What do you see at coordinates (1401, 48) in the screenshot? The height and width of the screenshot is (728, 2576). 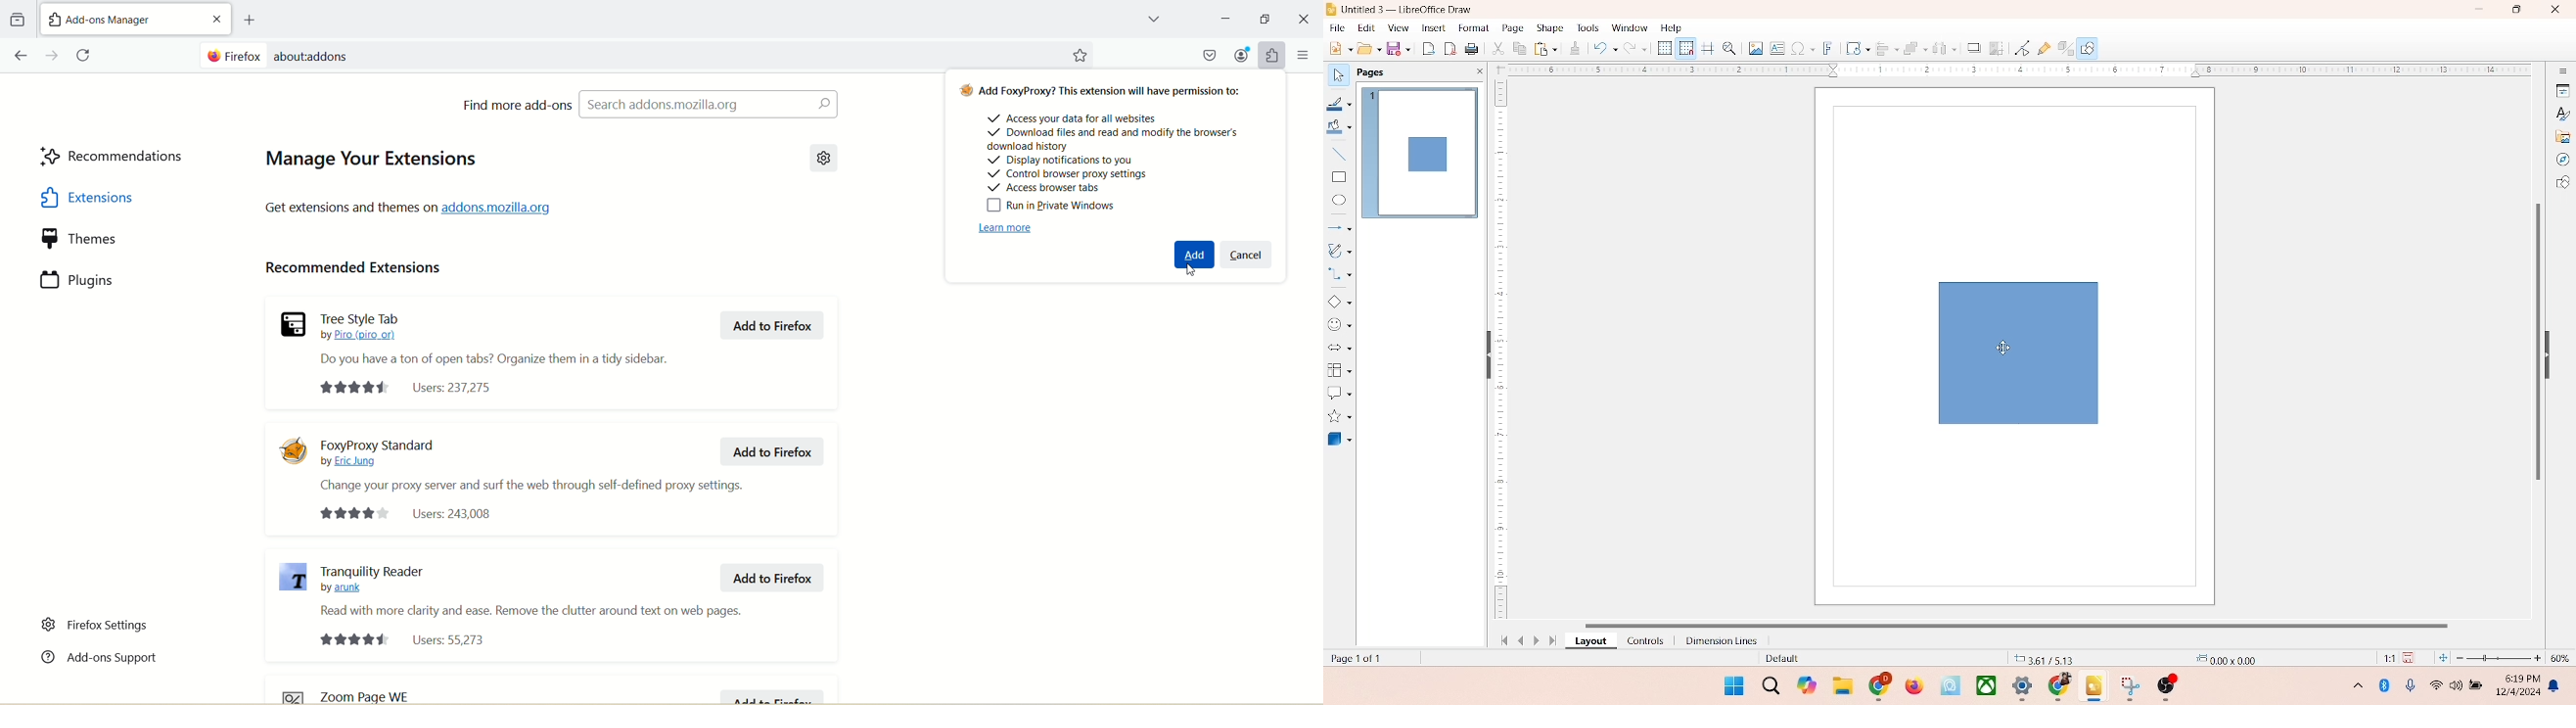 I see `save` at bounding box center [1401, 48].